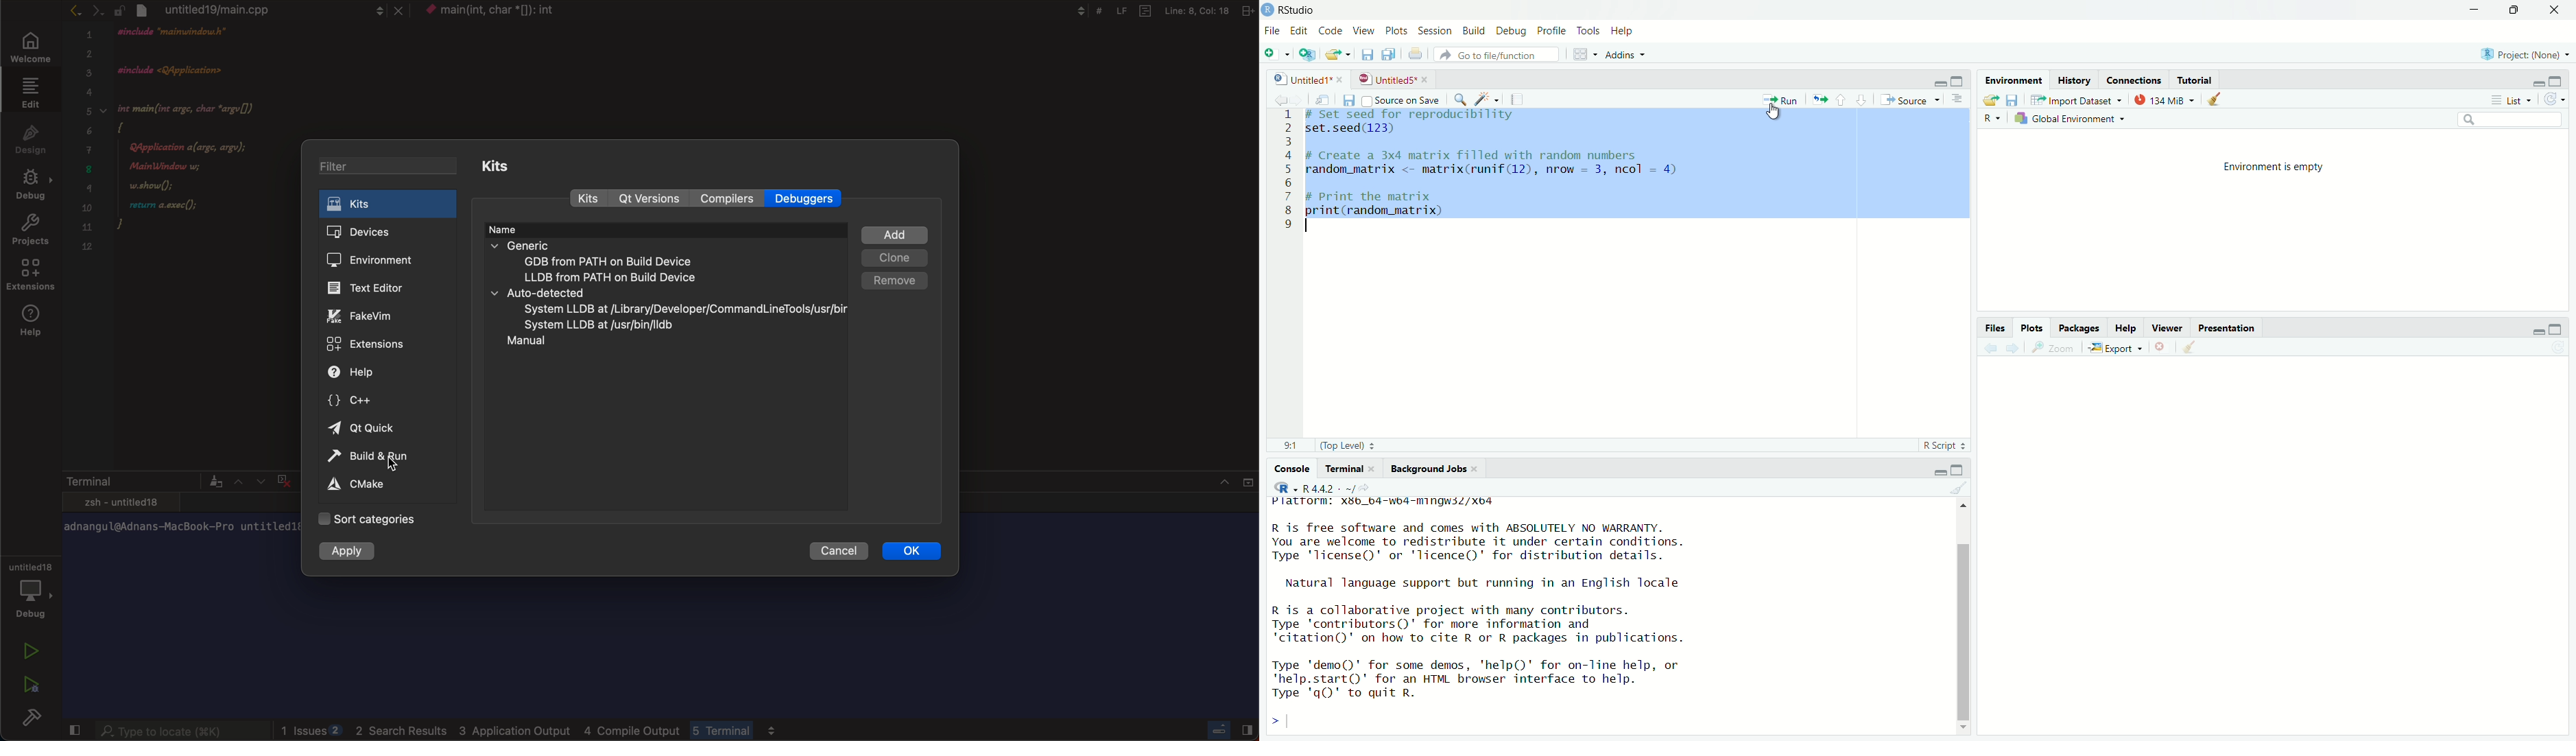  I want to click on export, so click(1337, 54).